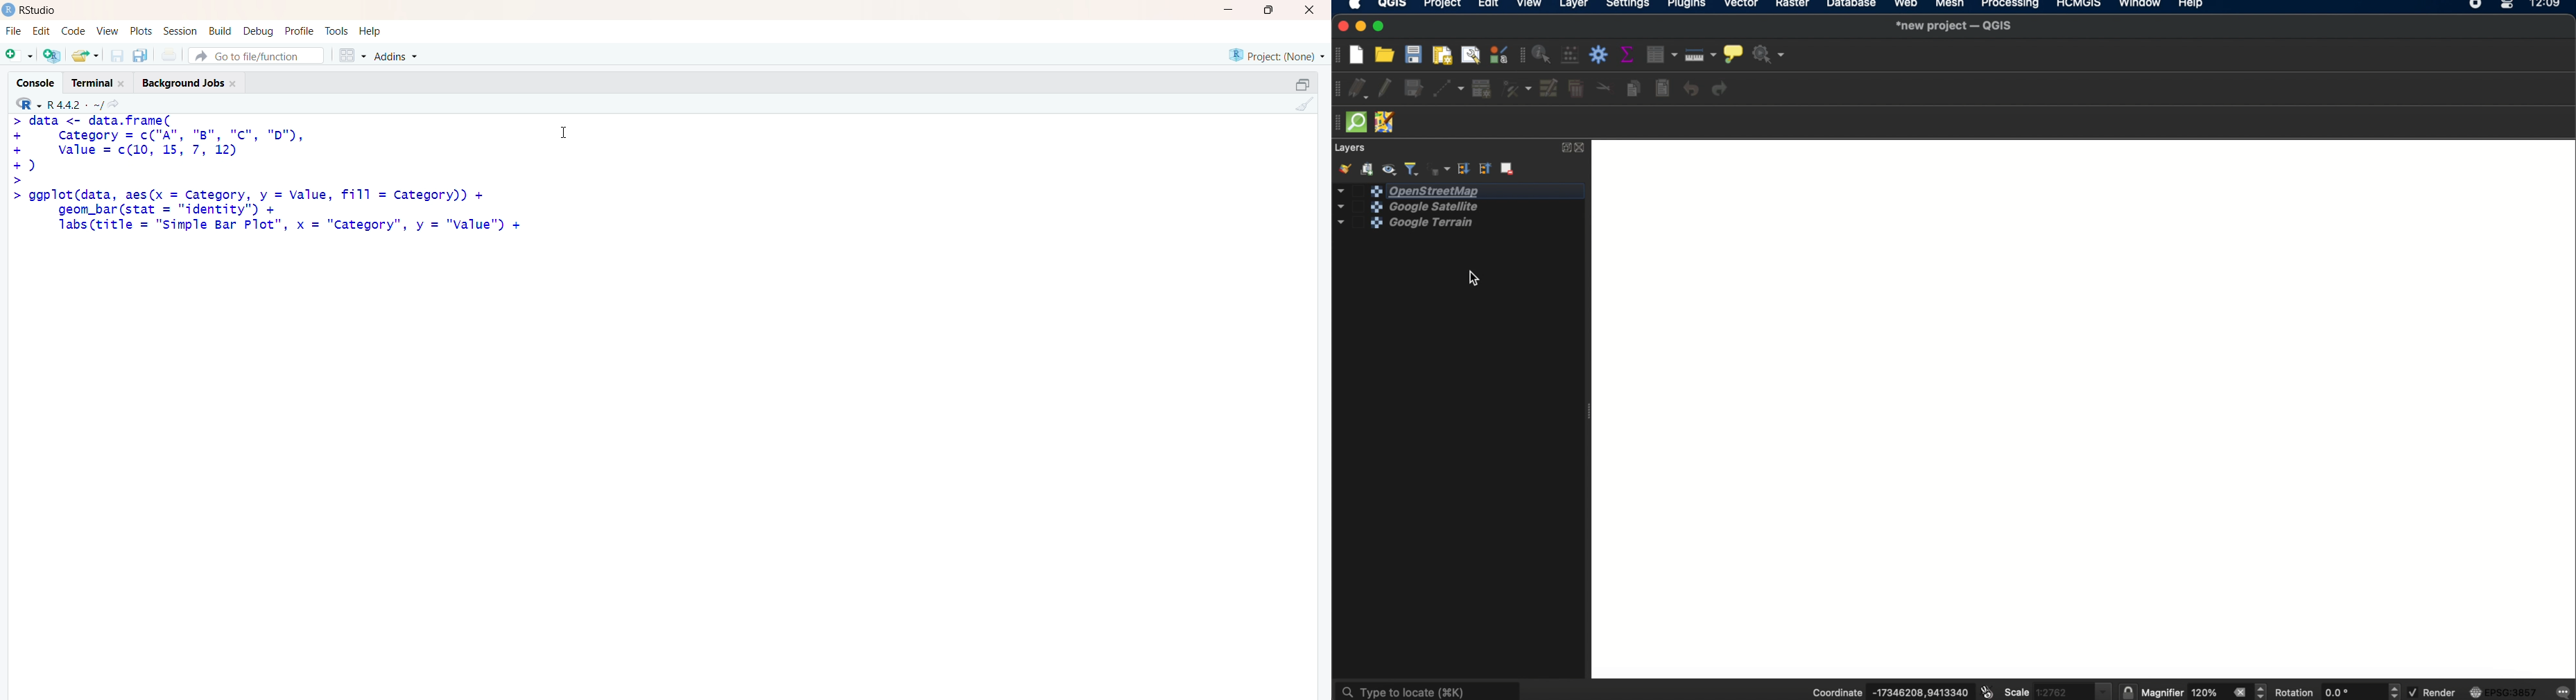 The width and height of the screenshot is (2576, 700). What do you see at coordinates (269, 175) in the screenshot?
I see `code - > data <- data.frame(+ category = c("A", "B", "Cc", "D"),+ value = c(10 12)© asic>> ggplot(data, aes(x = Category, y = Value, fill = category))` at bounding box center [269, 175].